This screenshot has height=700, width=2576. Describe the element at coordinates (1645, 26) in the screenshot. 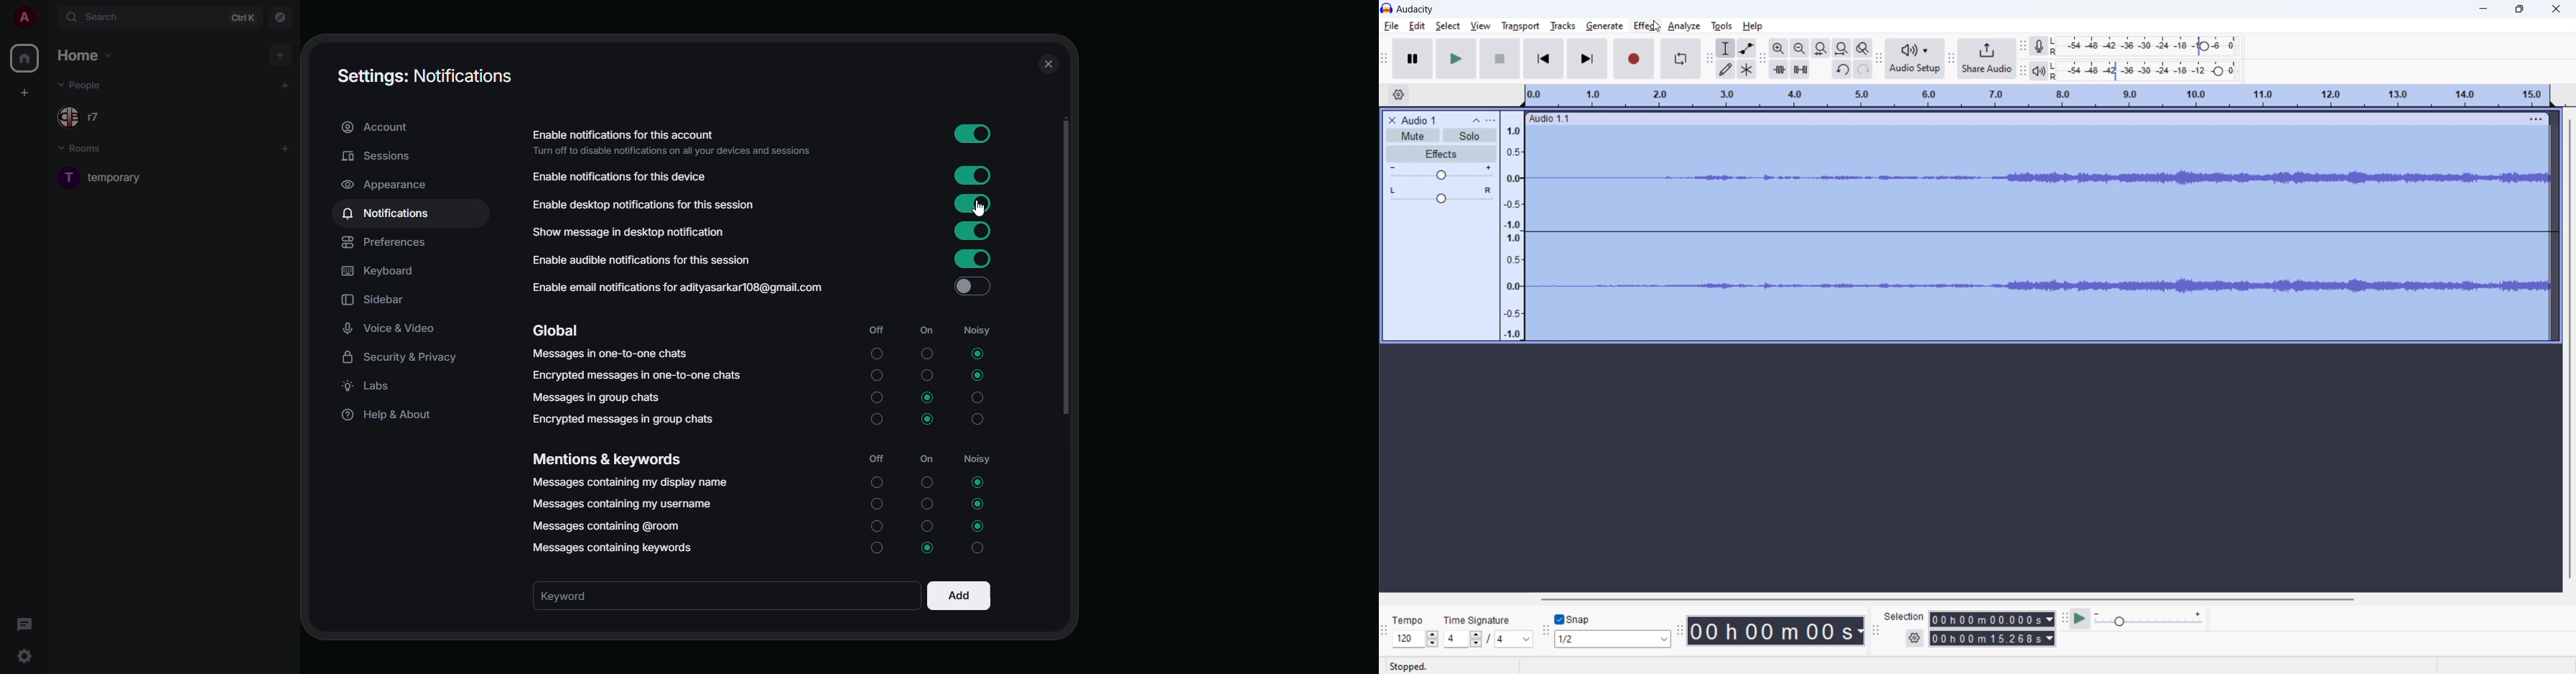

I see `effect` at that location.